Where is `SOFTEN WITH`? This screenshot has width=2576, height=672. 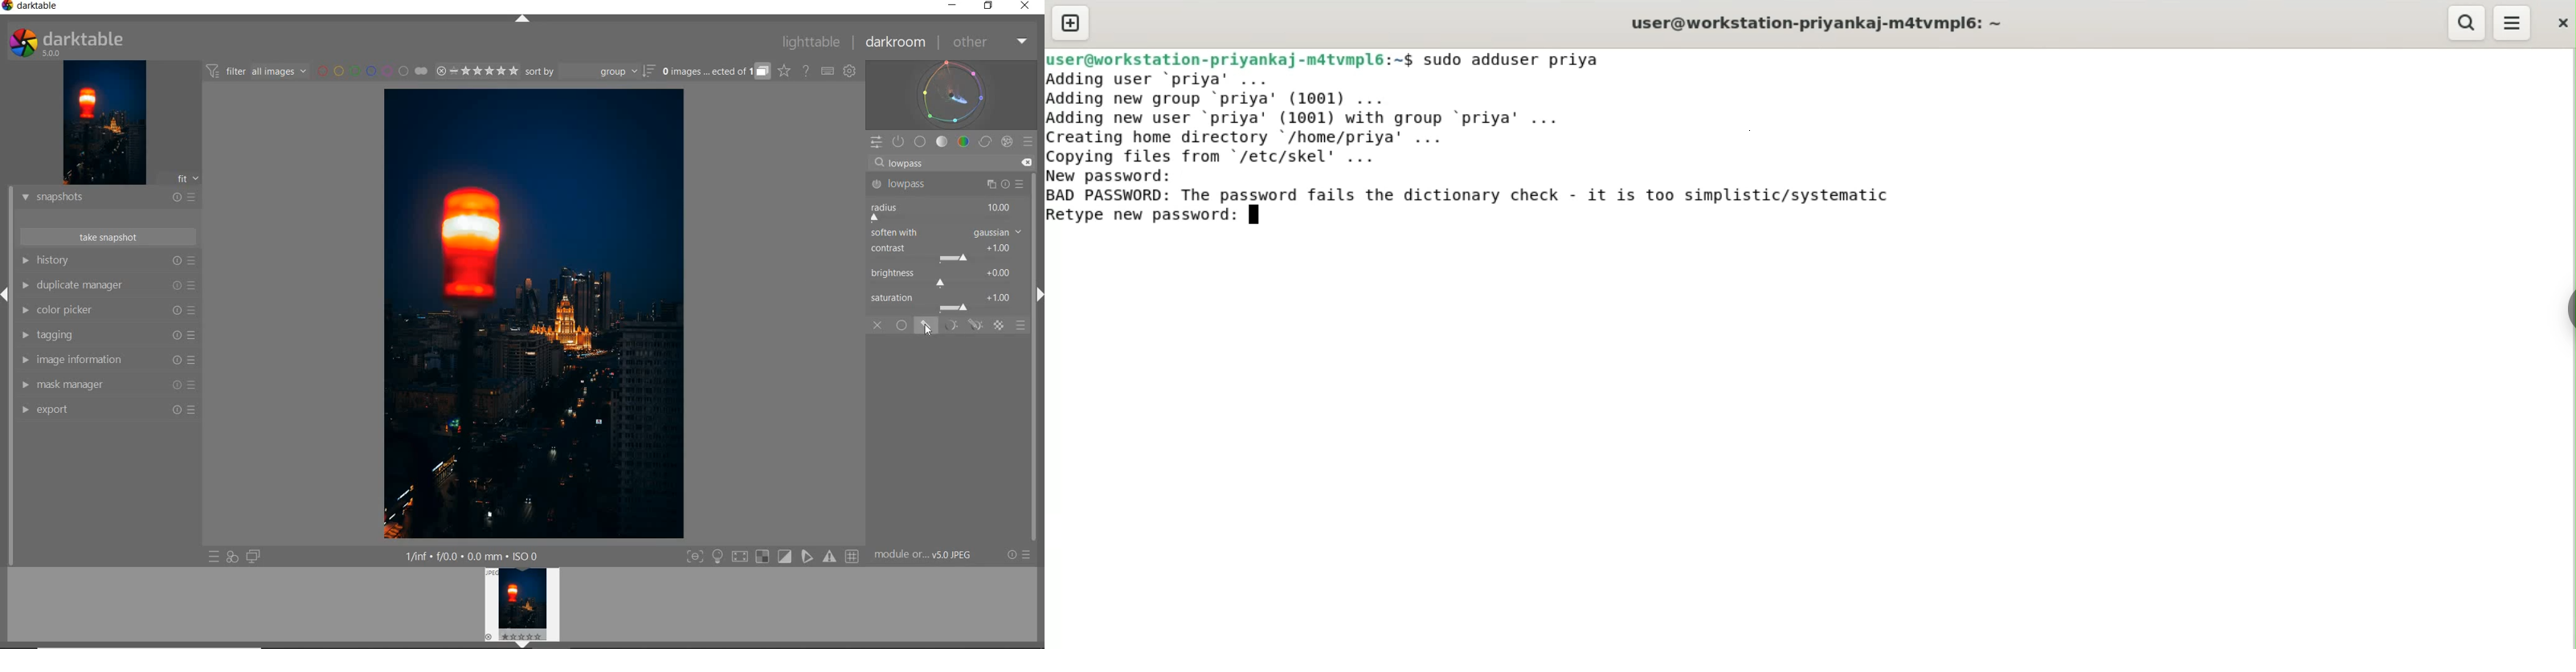
SOFTEN WITH is located at coordinates (946, 233).